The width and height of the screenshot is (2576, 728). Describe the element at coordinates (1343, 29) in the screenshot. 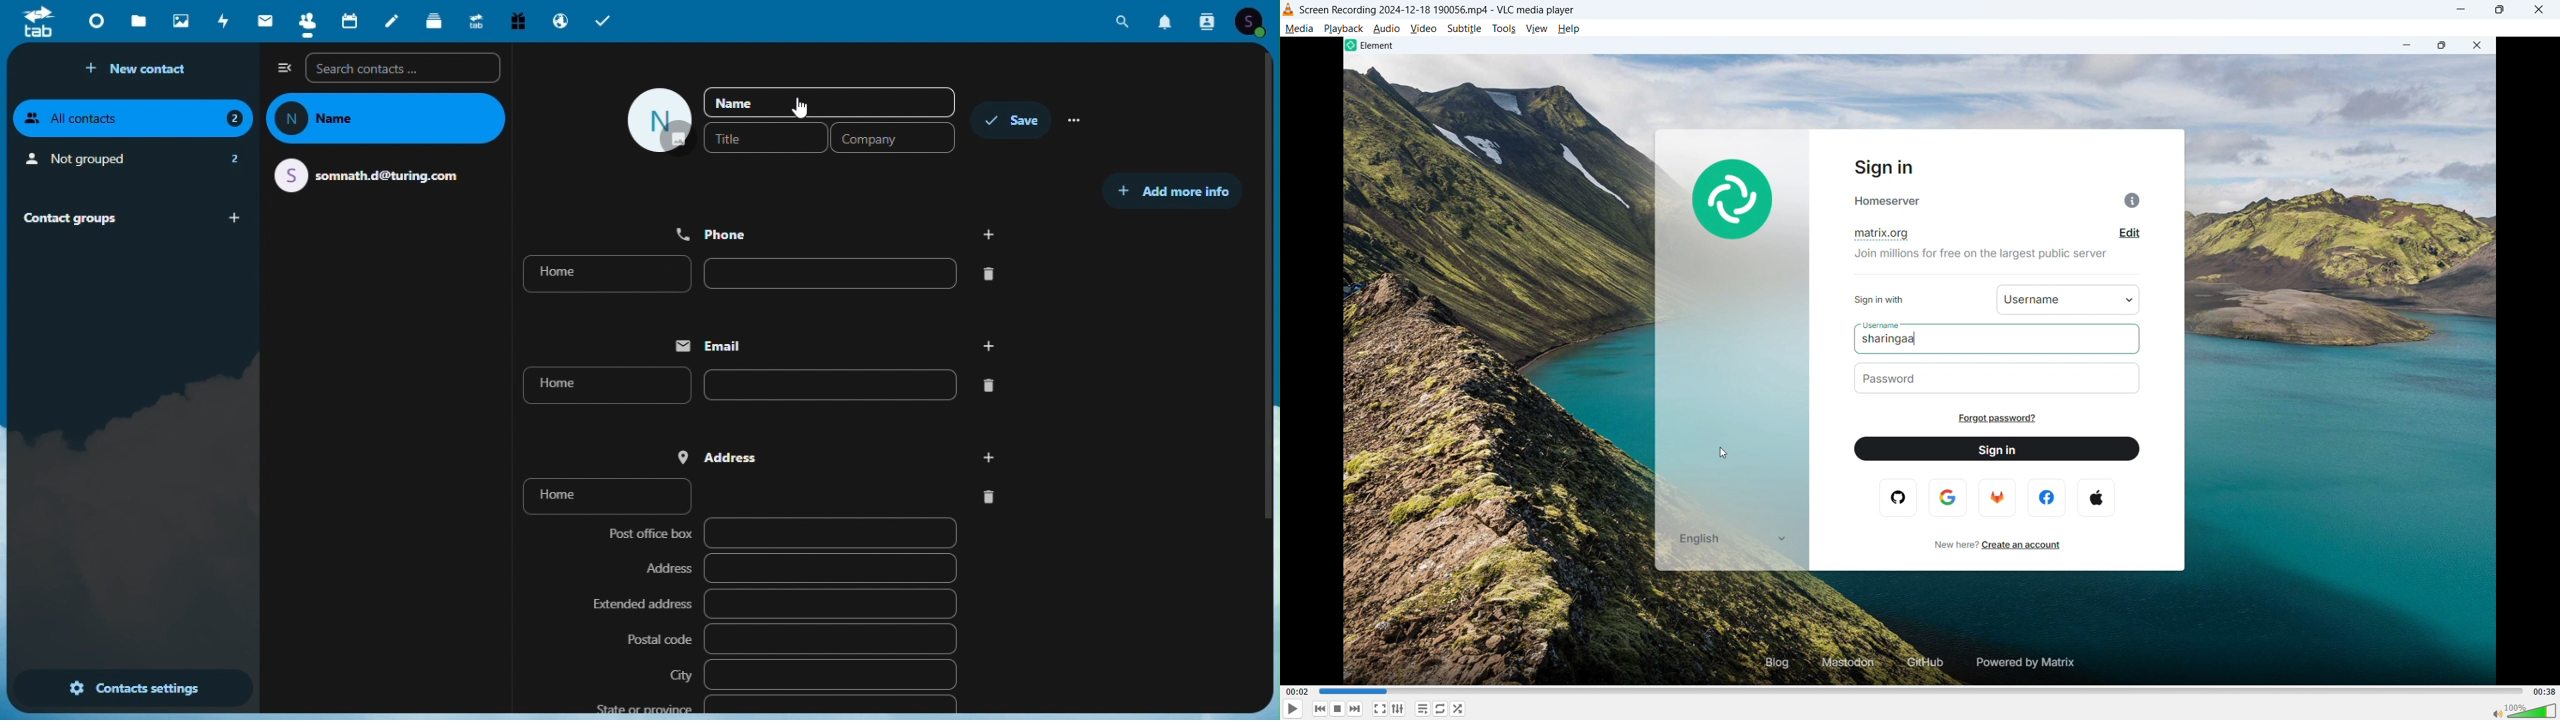

I see `Play back ` at that location.